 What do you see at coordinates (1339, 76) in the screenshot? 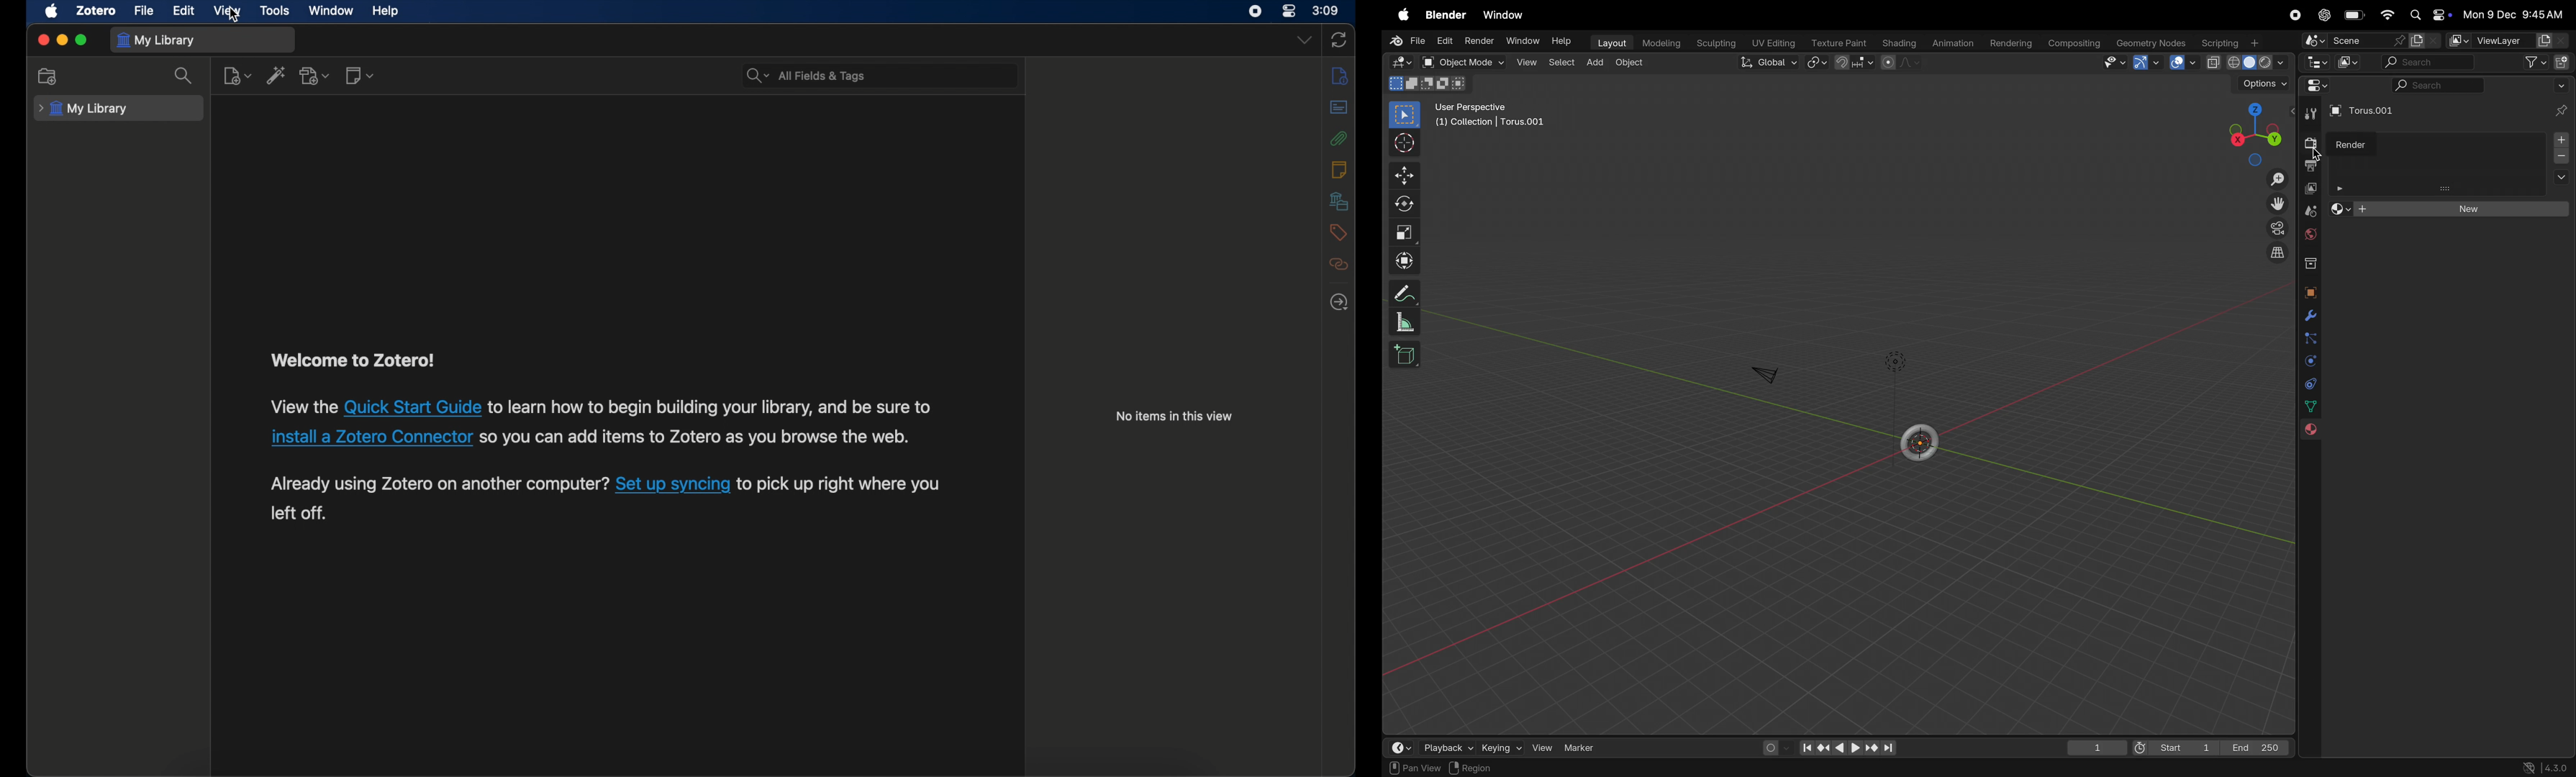
I see `info` at bounding box center [1339, 76].